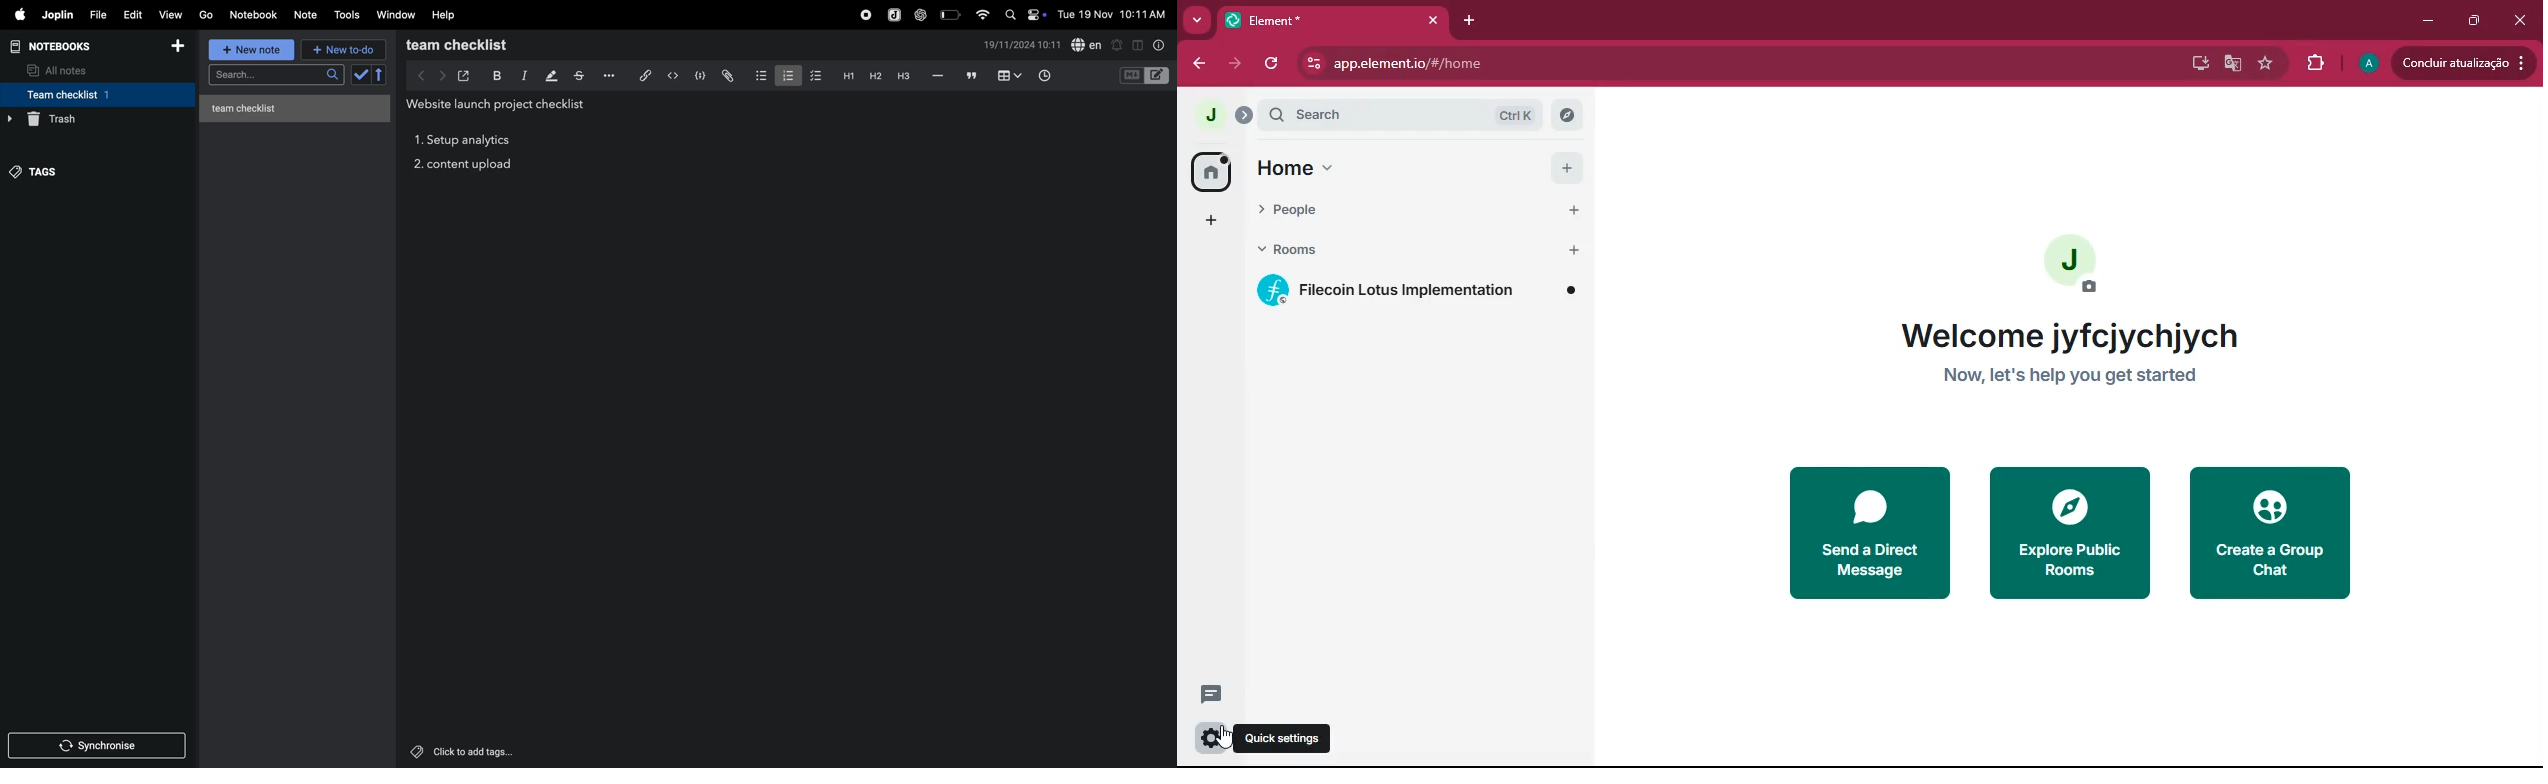 This screenshot has height=784, width=2548. I want to click on help, so click(446, 14).